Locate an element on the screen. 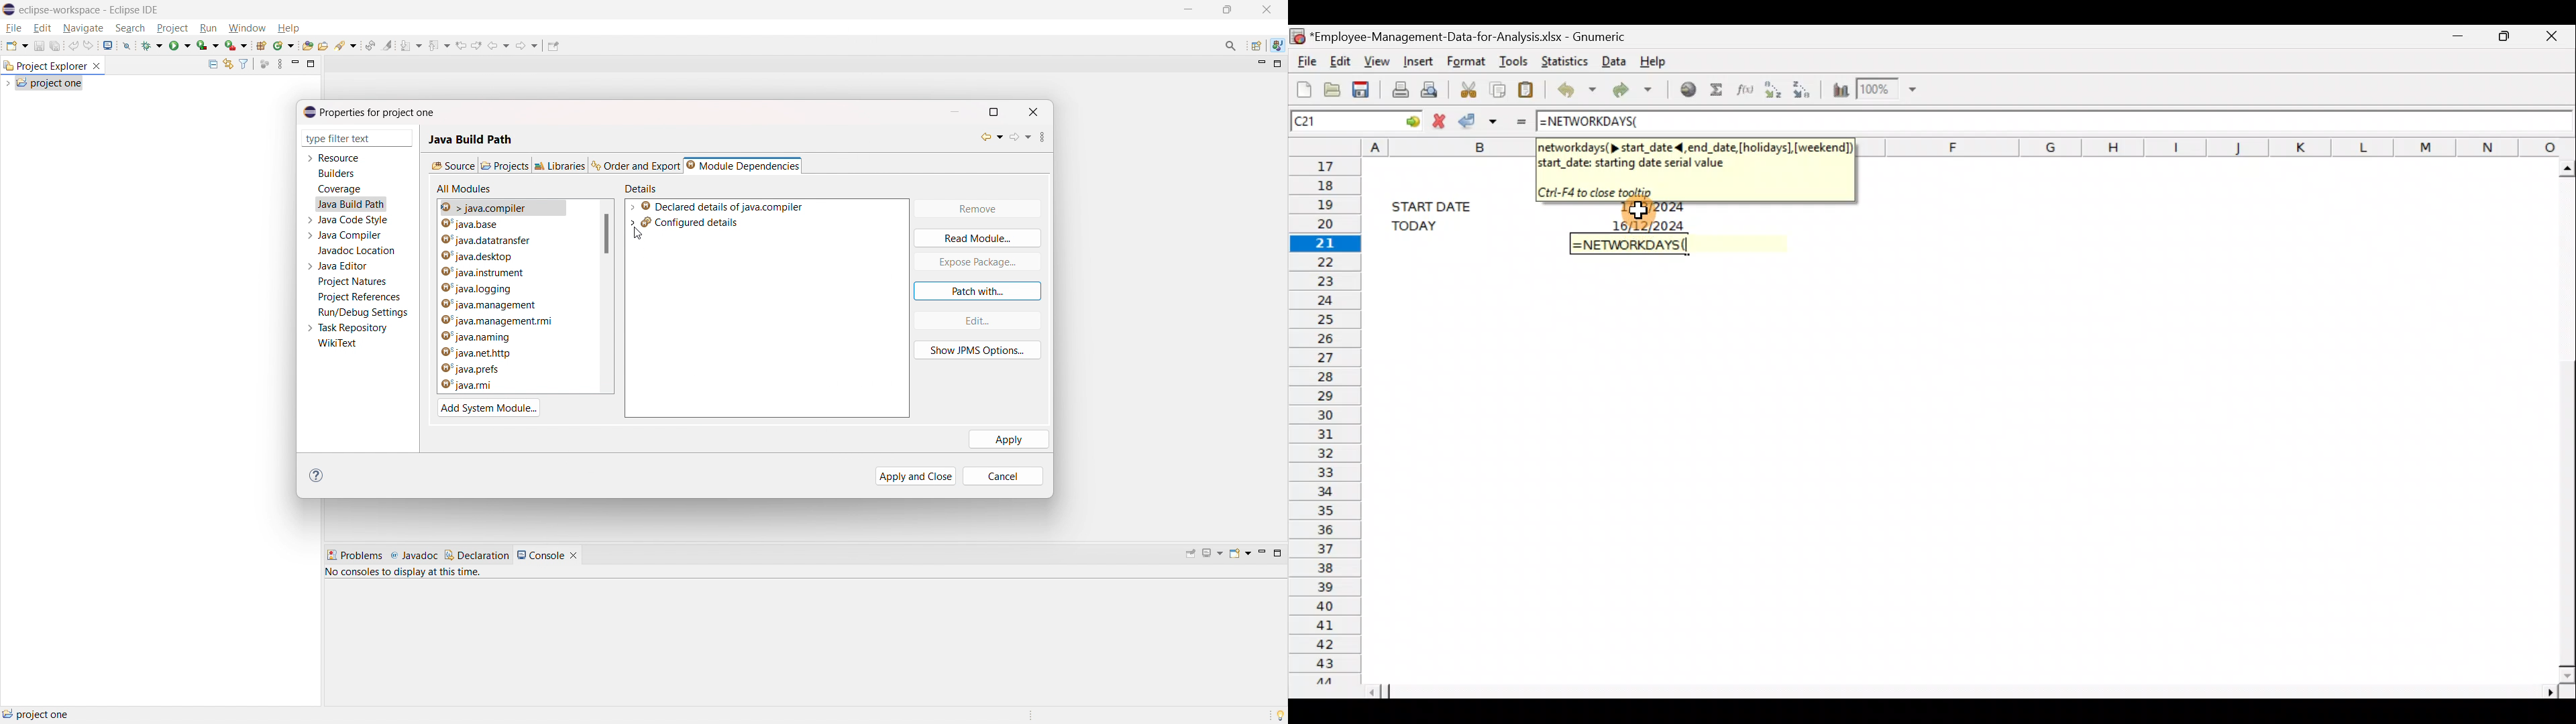 The image size is (2576, 728). java code style is located at coordinates (354, 220).